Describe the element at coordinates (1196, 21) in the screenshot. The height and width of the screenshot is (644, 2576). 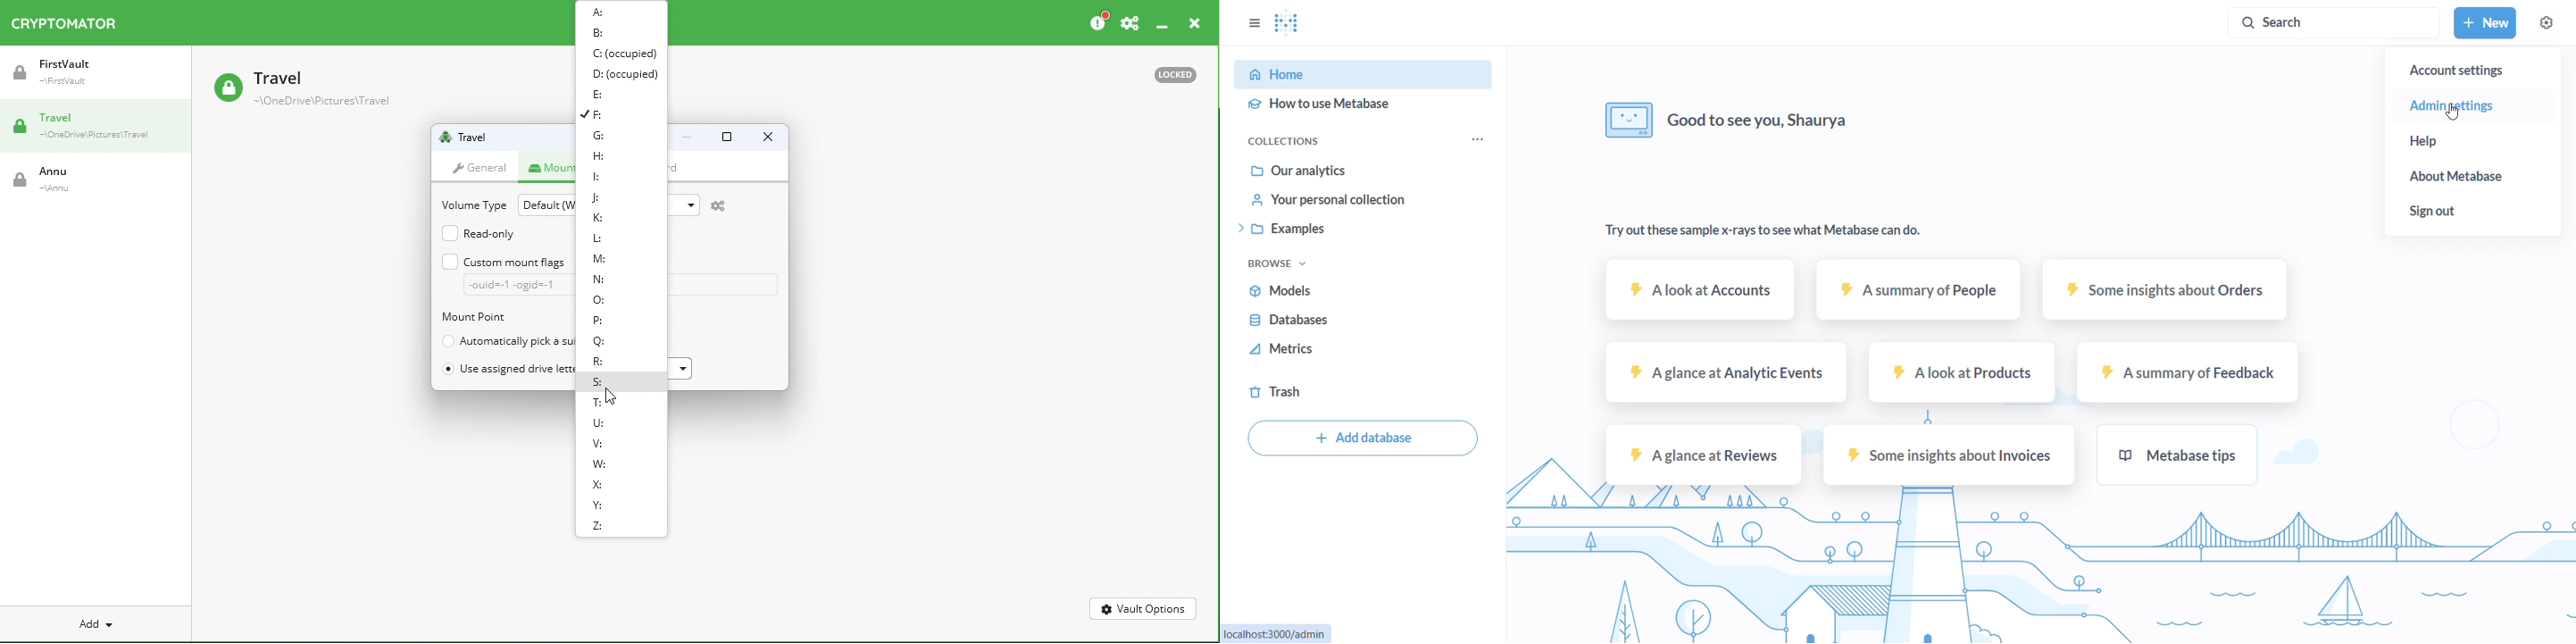
I see `close` at that location.